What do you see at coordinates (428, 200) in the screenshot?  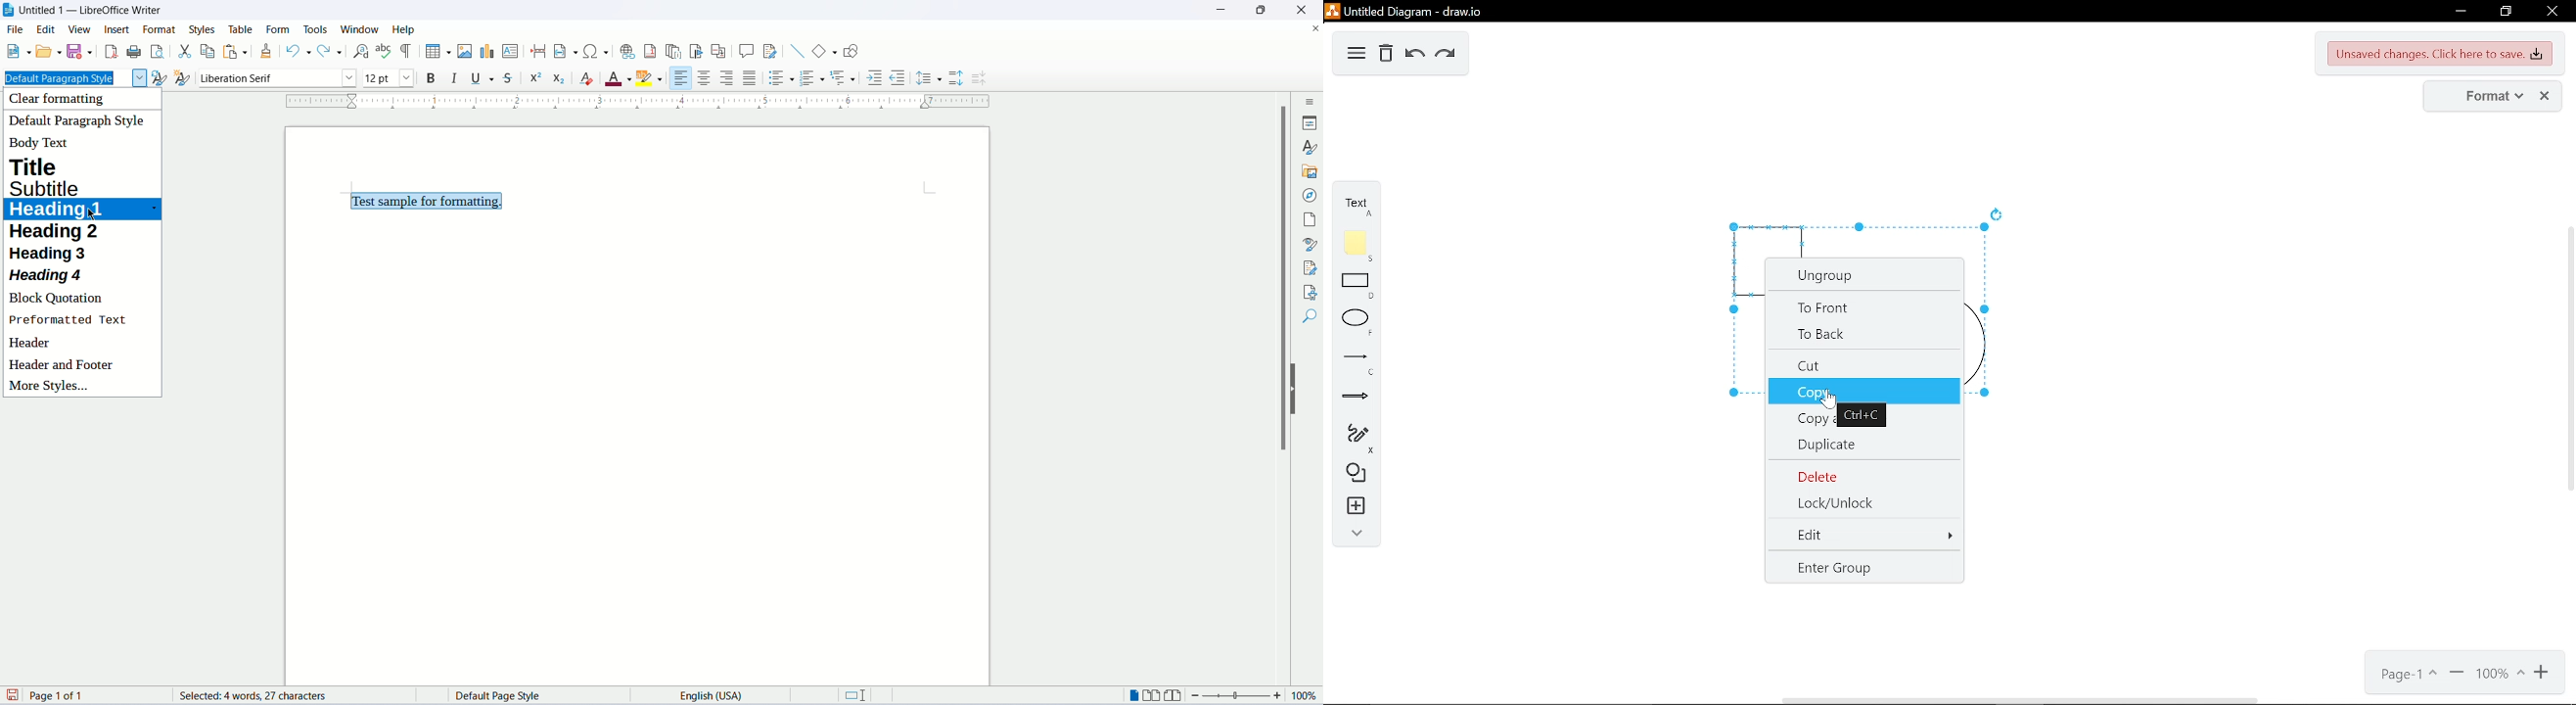 I see `Test sample for formatting.` at bounding box center [428, 200].